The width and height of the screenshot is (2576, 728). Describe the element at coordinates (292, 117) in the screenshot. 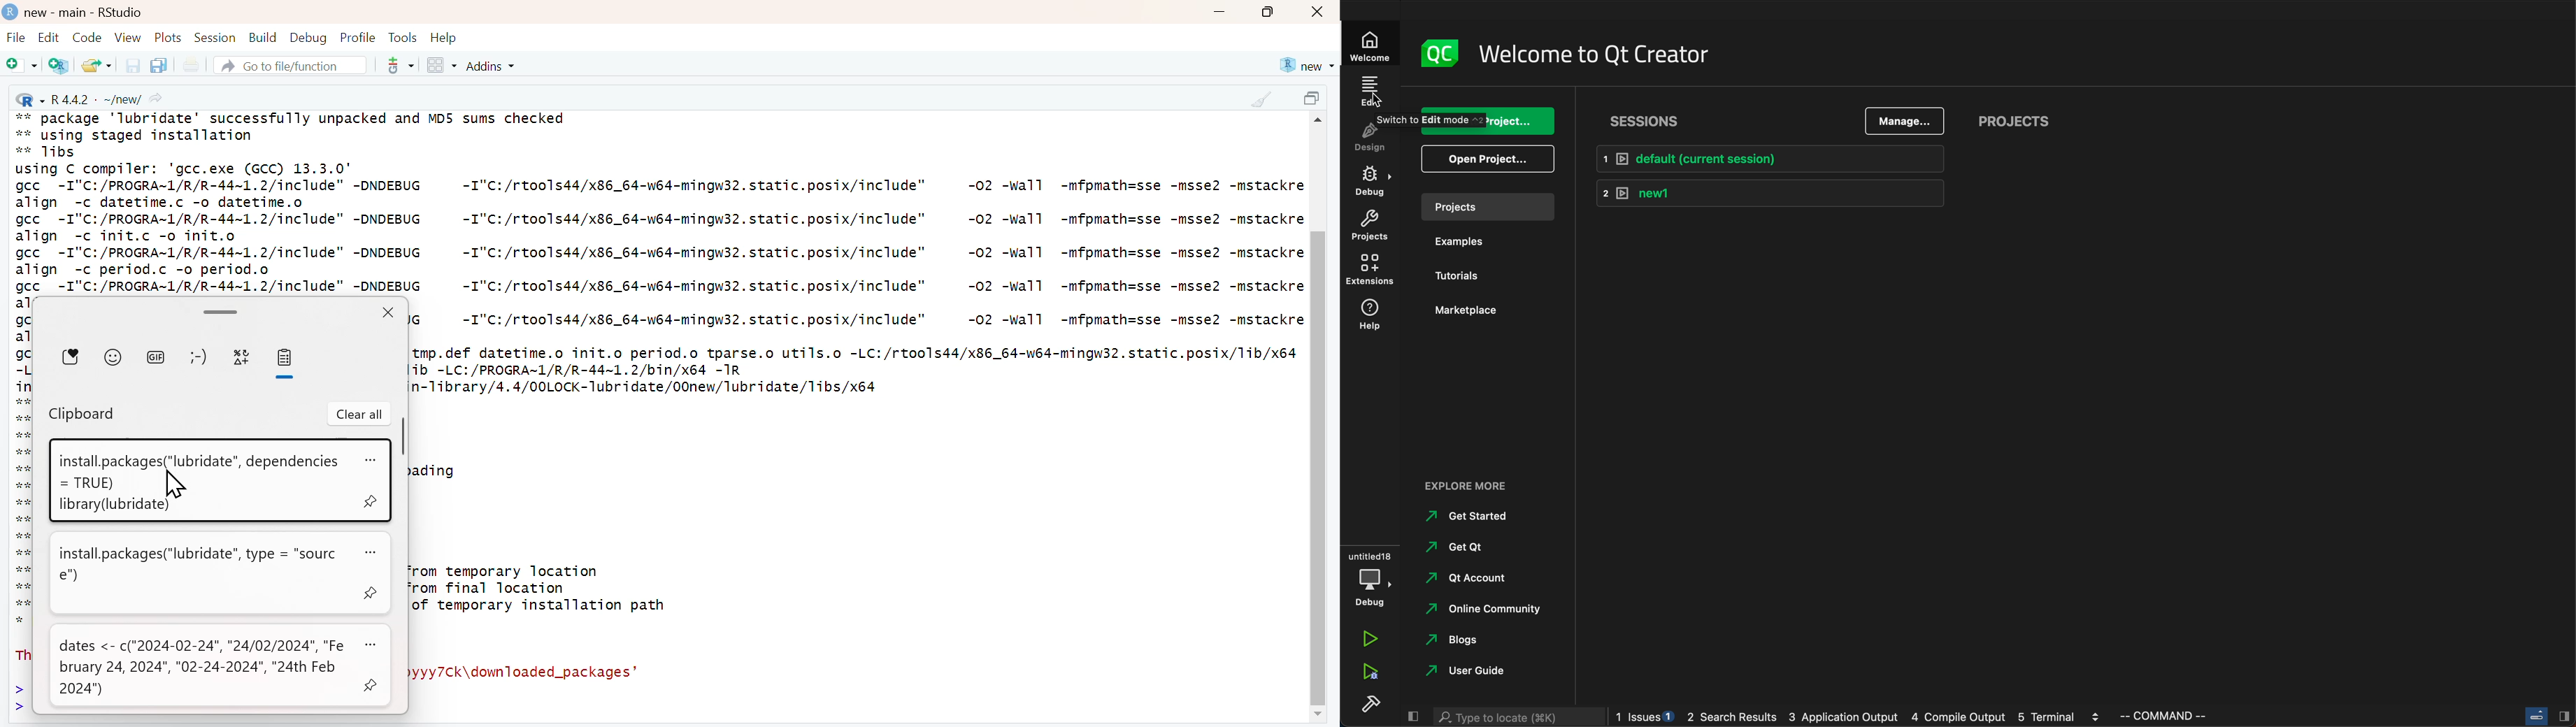

I see `** package 'lubridate' successfully unpacked and MD5 sums checked` at that location.